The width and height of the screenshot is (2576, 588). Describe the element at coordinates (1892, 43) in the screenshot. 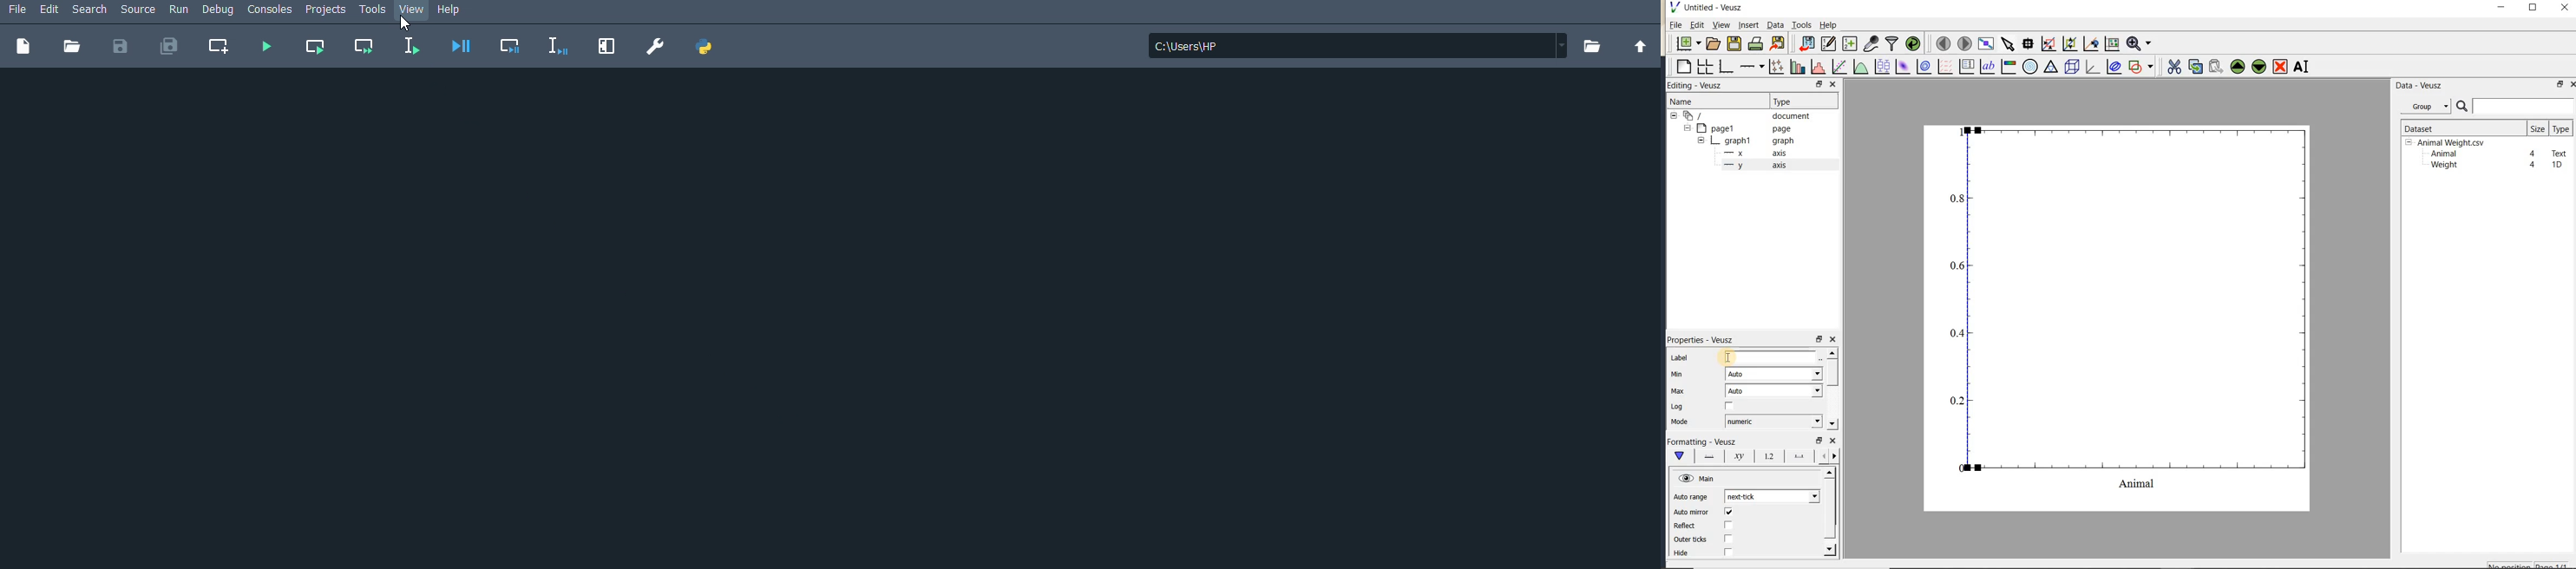

I see `filter data` at that location.